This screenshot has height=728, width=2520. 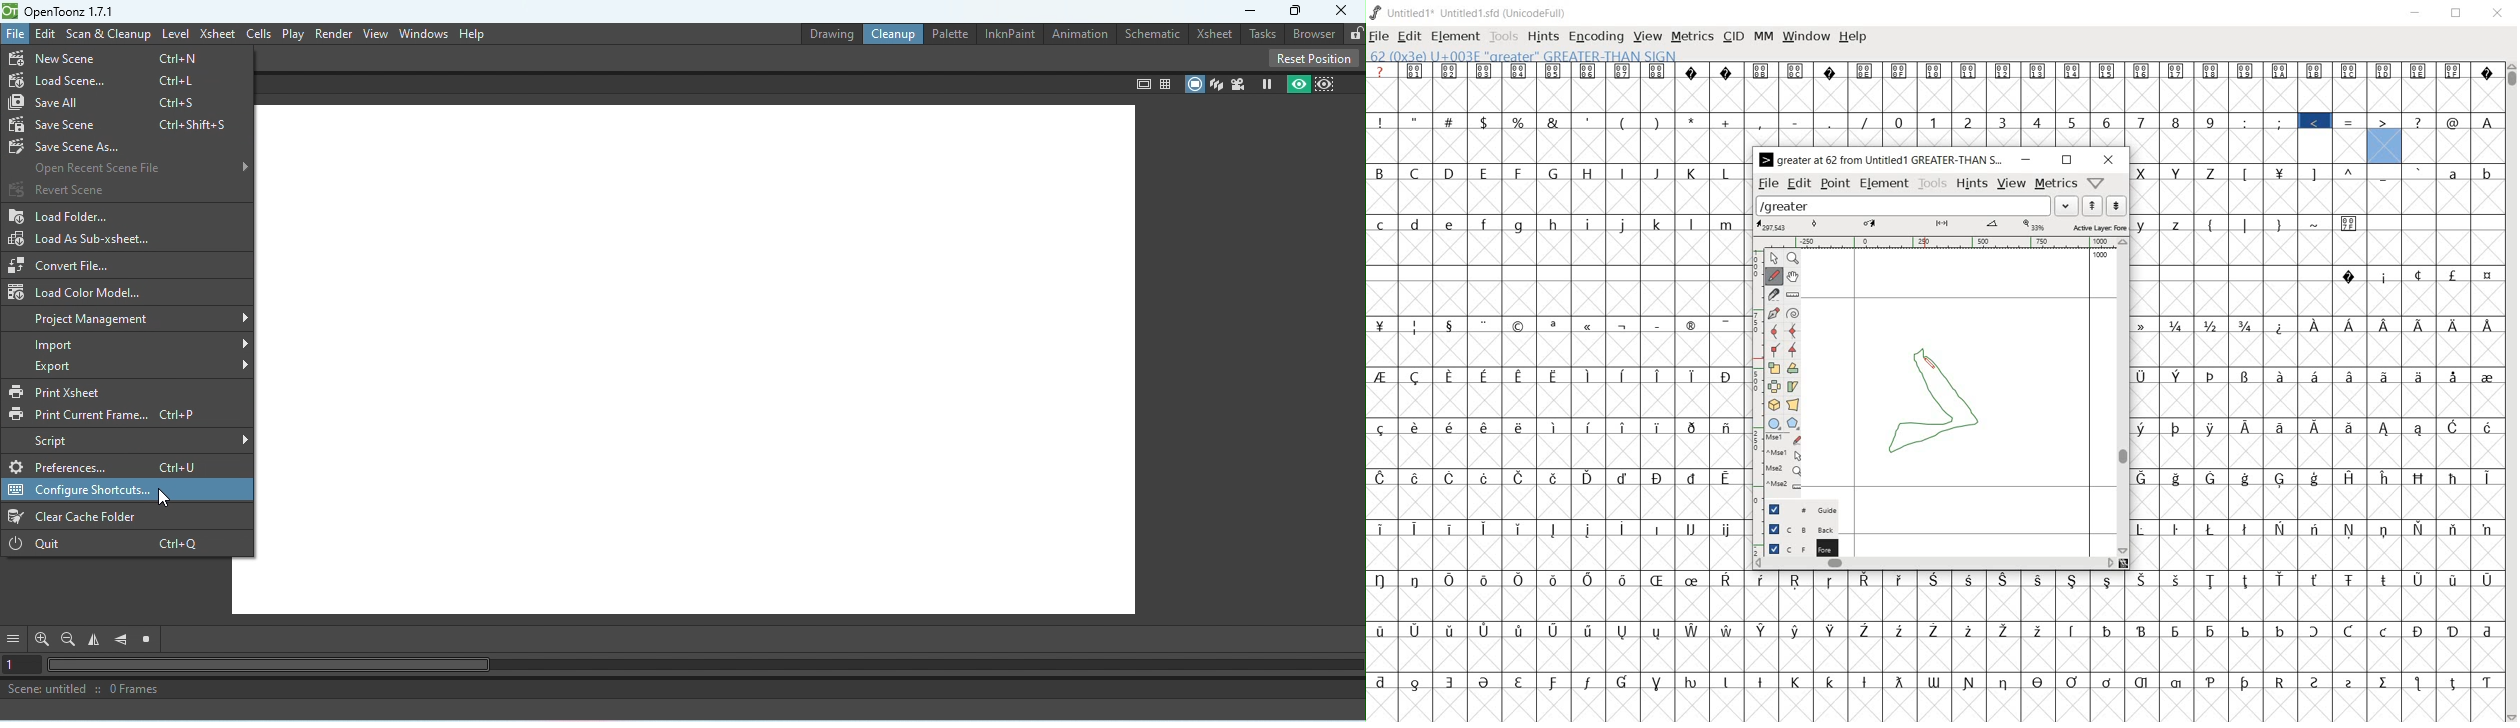 I want to click on mse1 mse1 mse2 mse2, so click(x=1784, y=461).